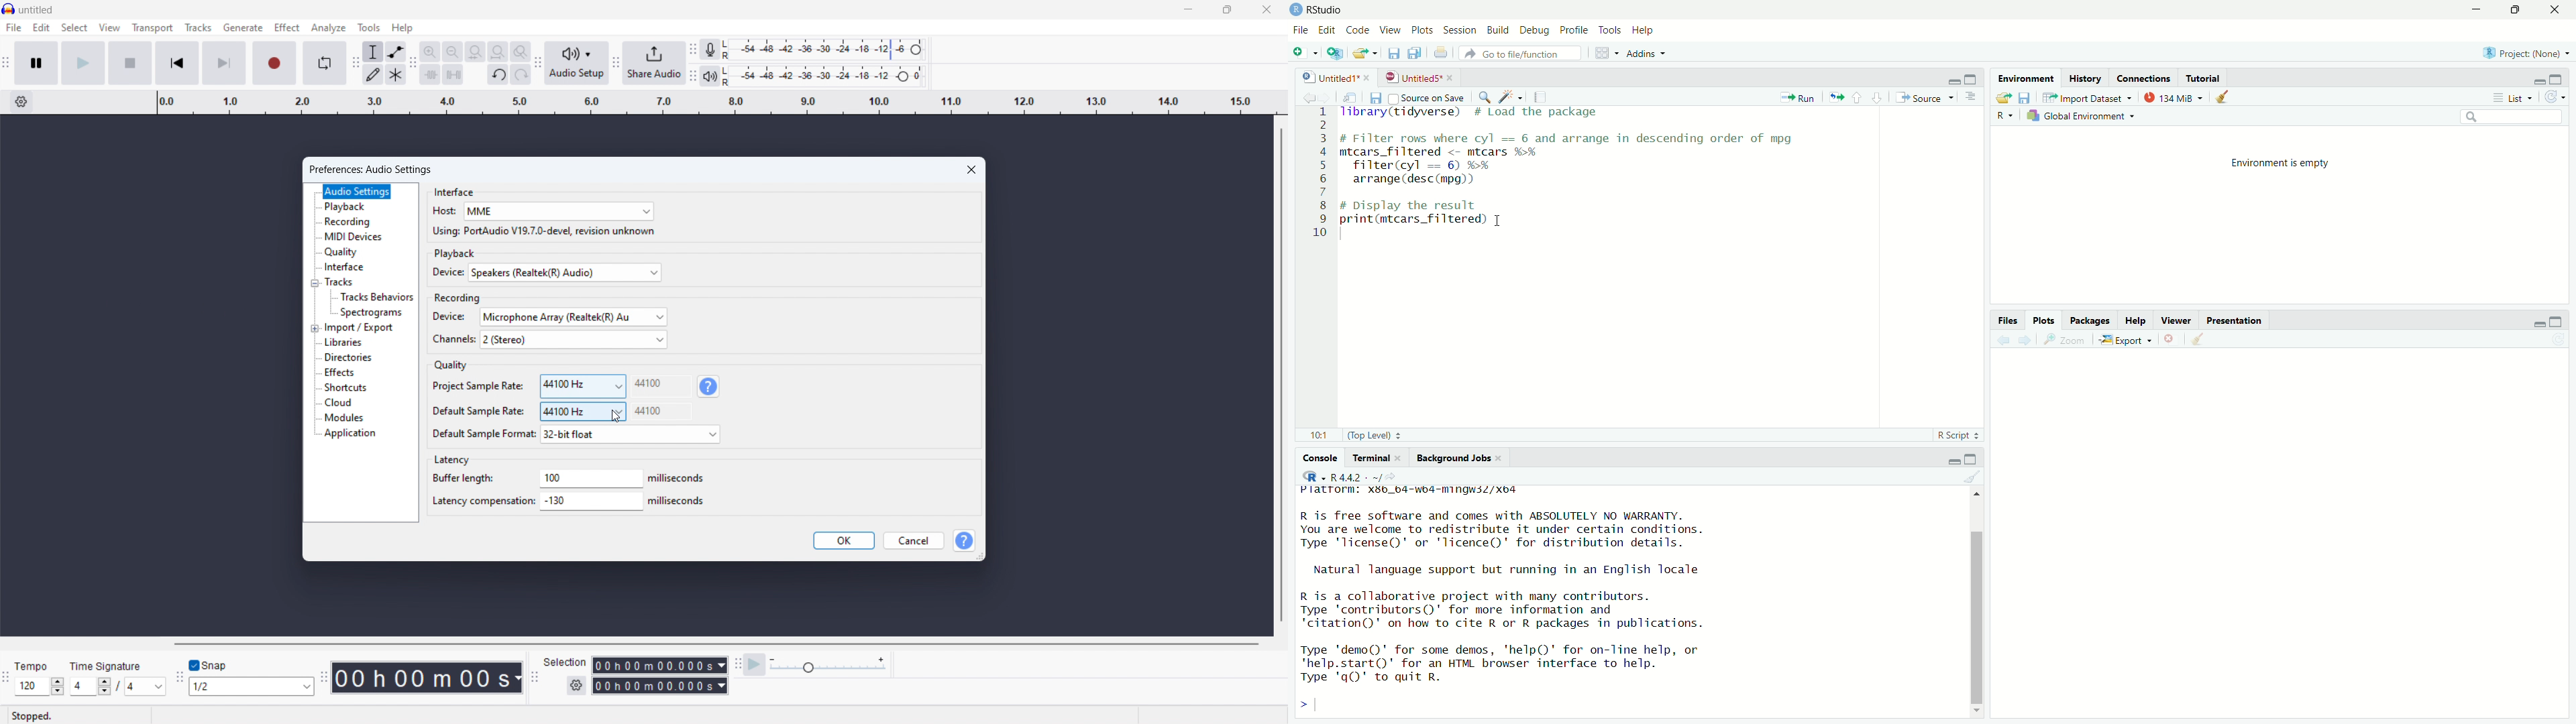 The height and width of the screenshot is (728, 2576). What do you see at coordinates (153, 28) in the screenshot?
I see `transport` at bounding box center [153, 28].